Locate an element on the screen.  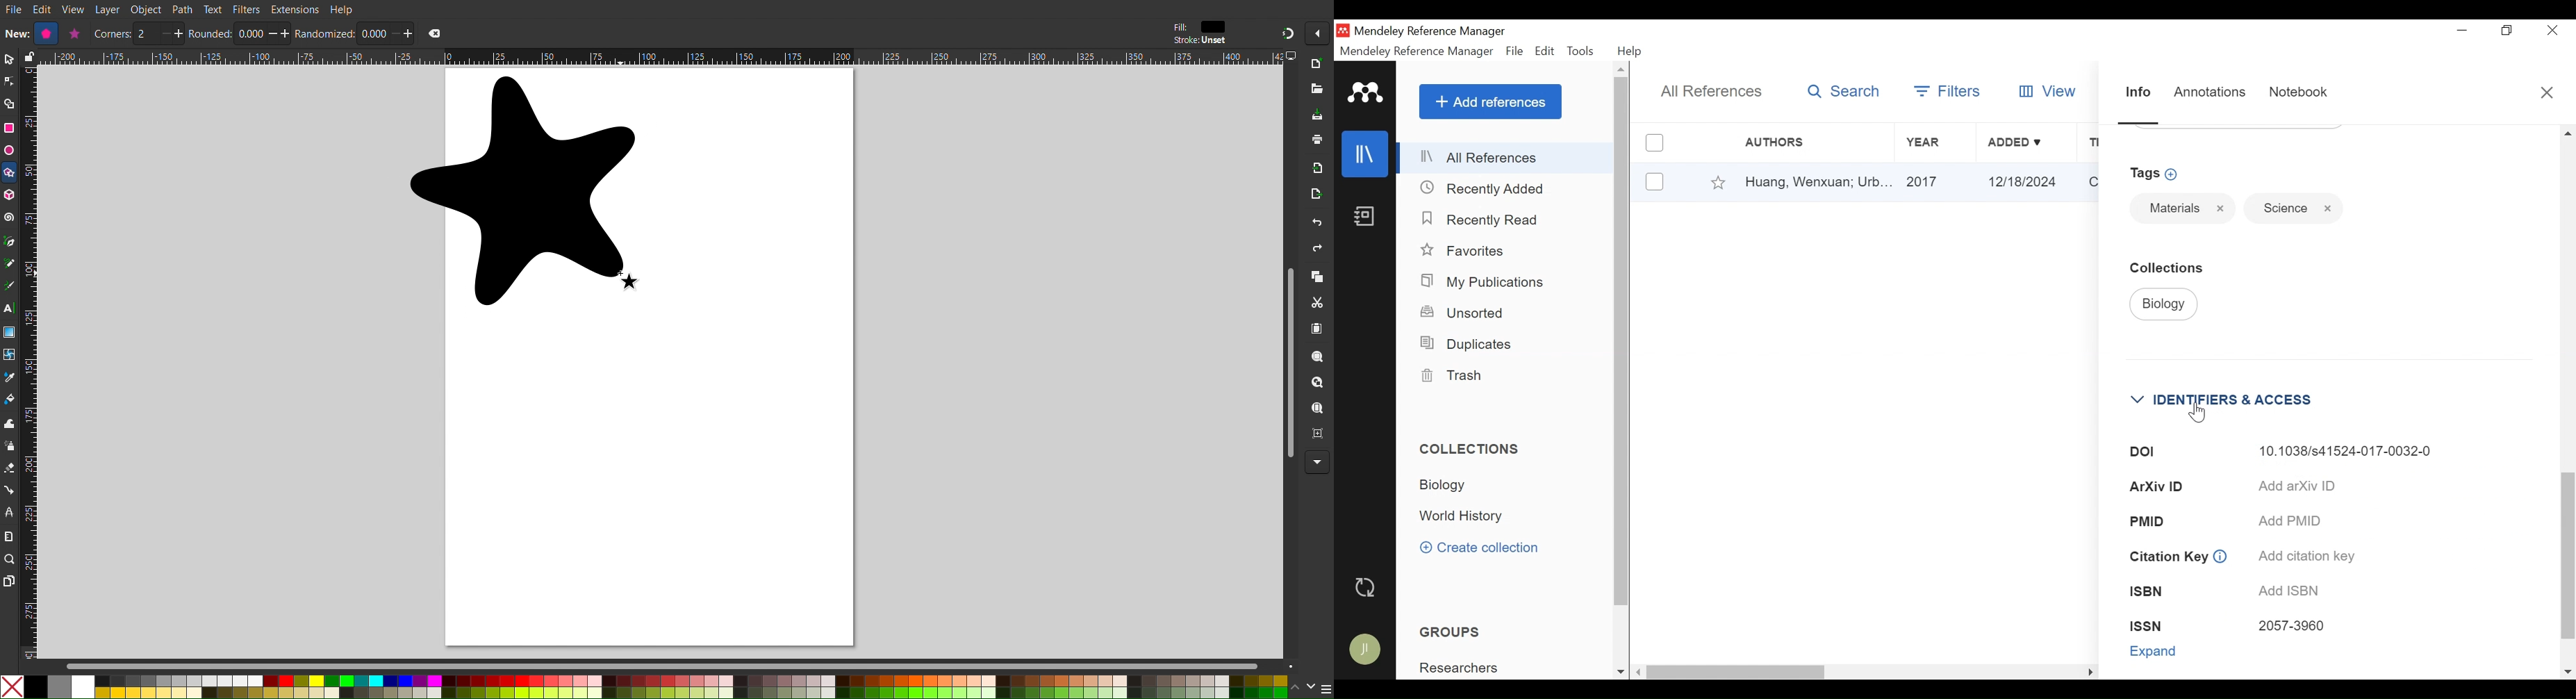
Notebook is located at coordinates (2298, 93).